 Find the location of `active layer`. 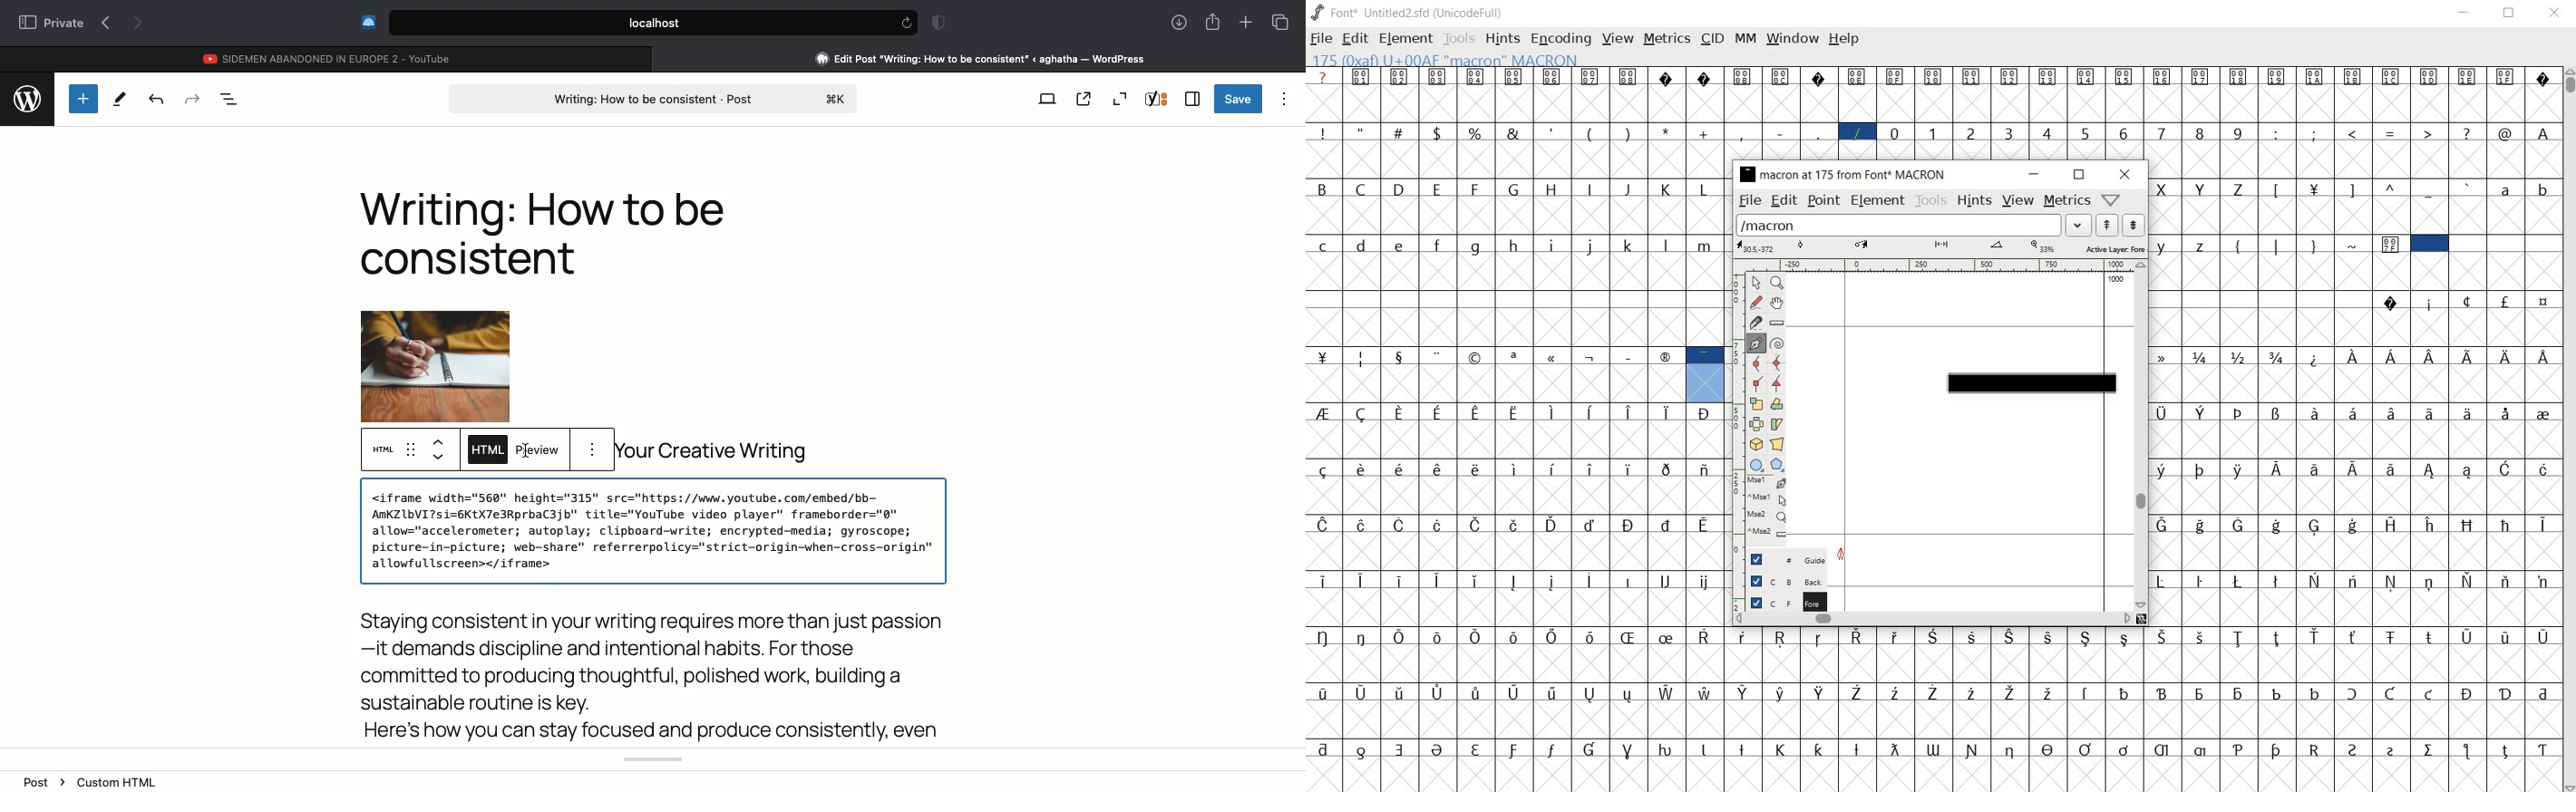

active layer is located at coordinates (1940, 247).